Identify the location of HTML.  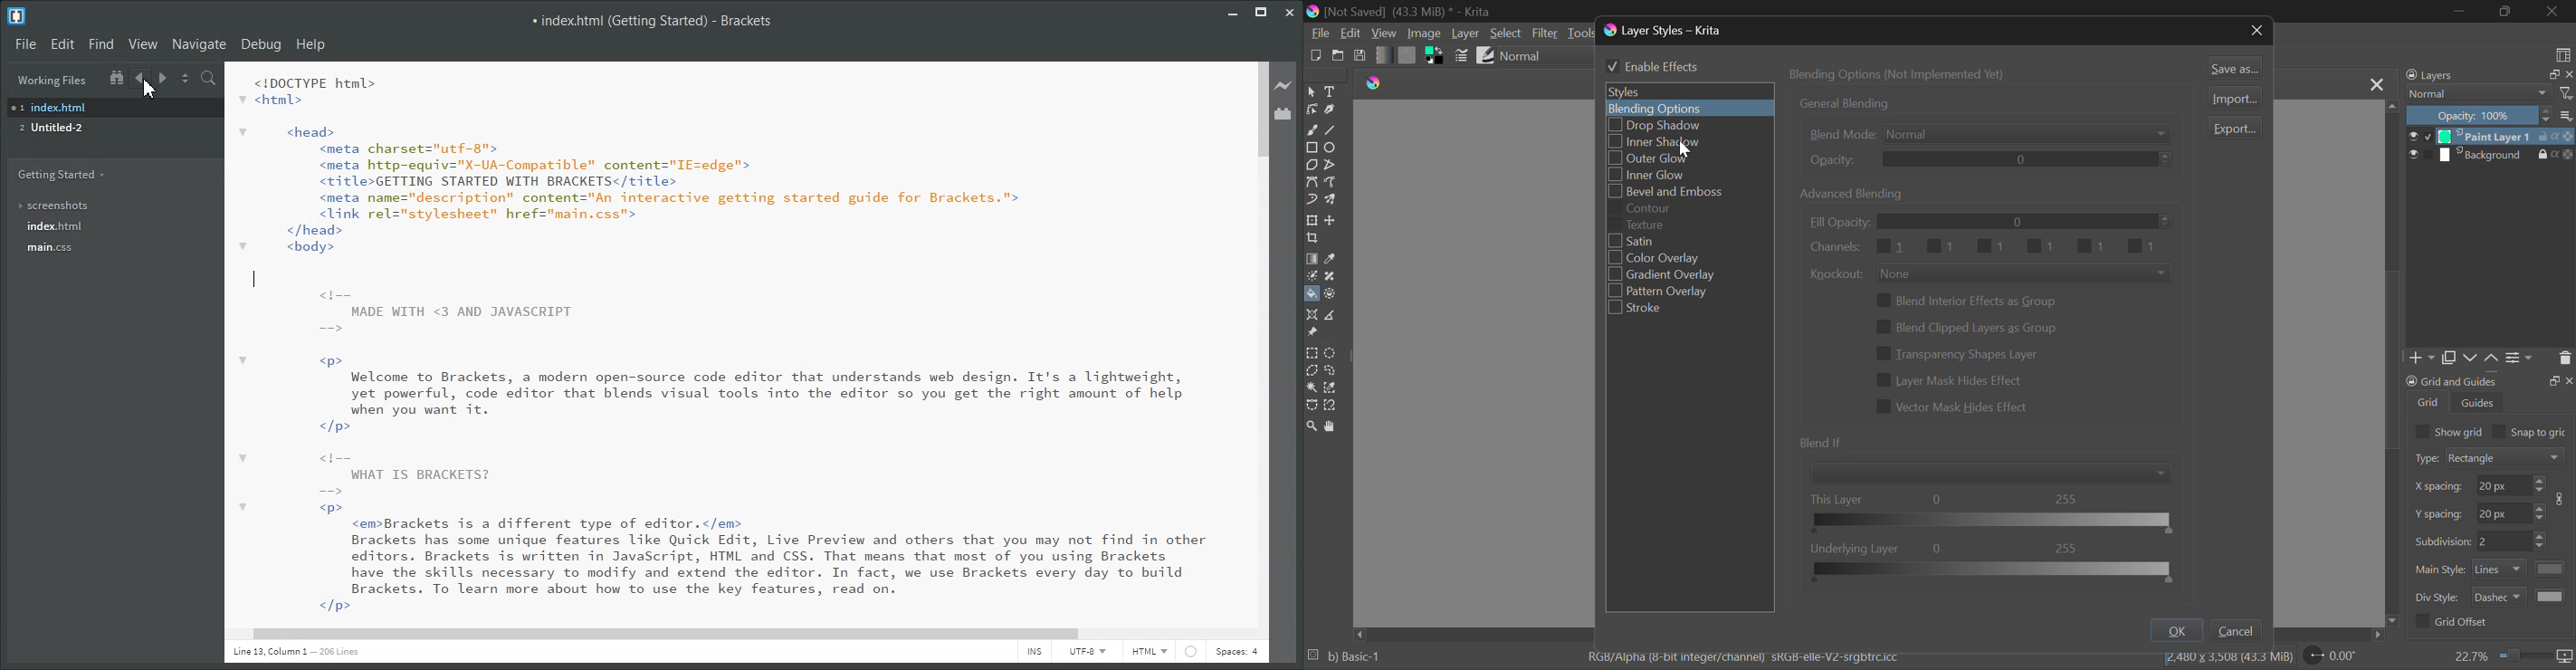
(1150, 653).